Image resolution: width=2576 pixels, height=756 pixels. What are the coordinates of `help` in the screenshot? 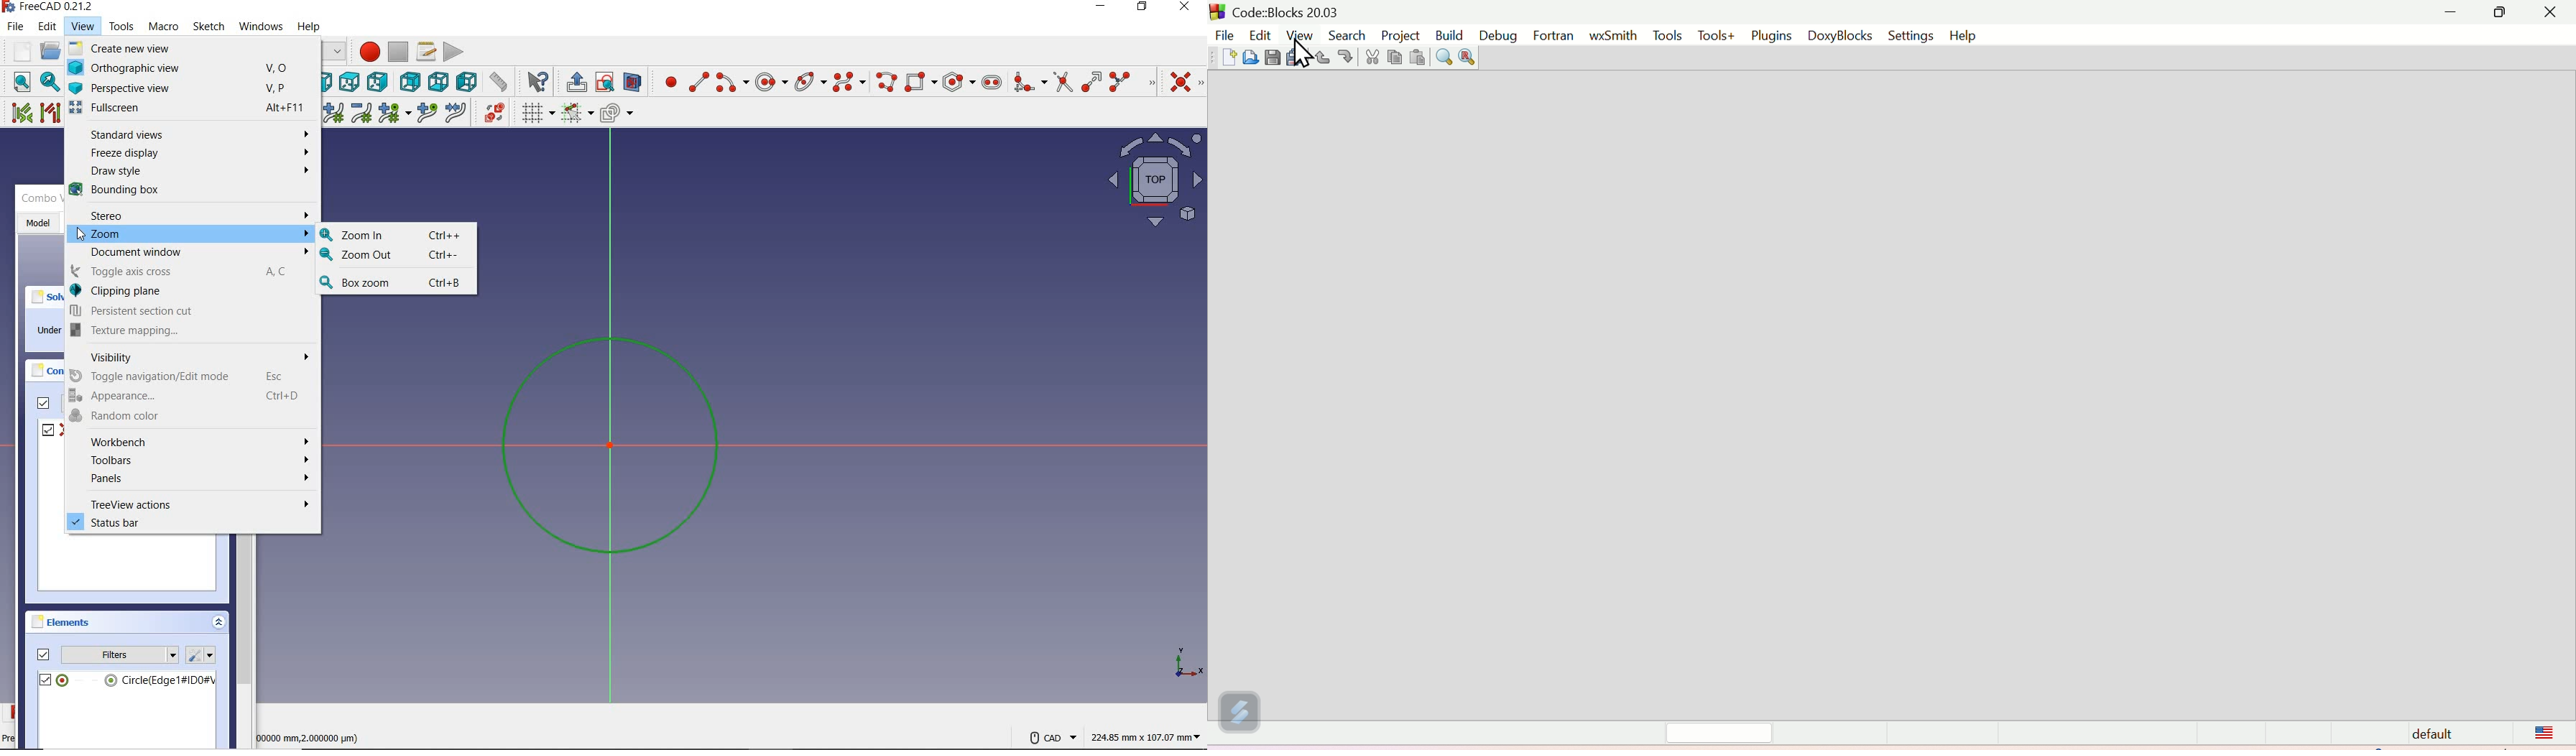 It's located at (1964, 36).